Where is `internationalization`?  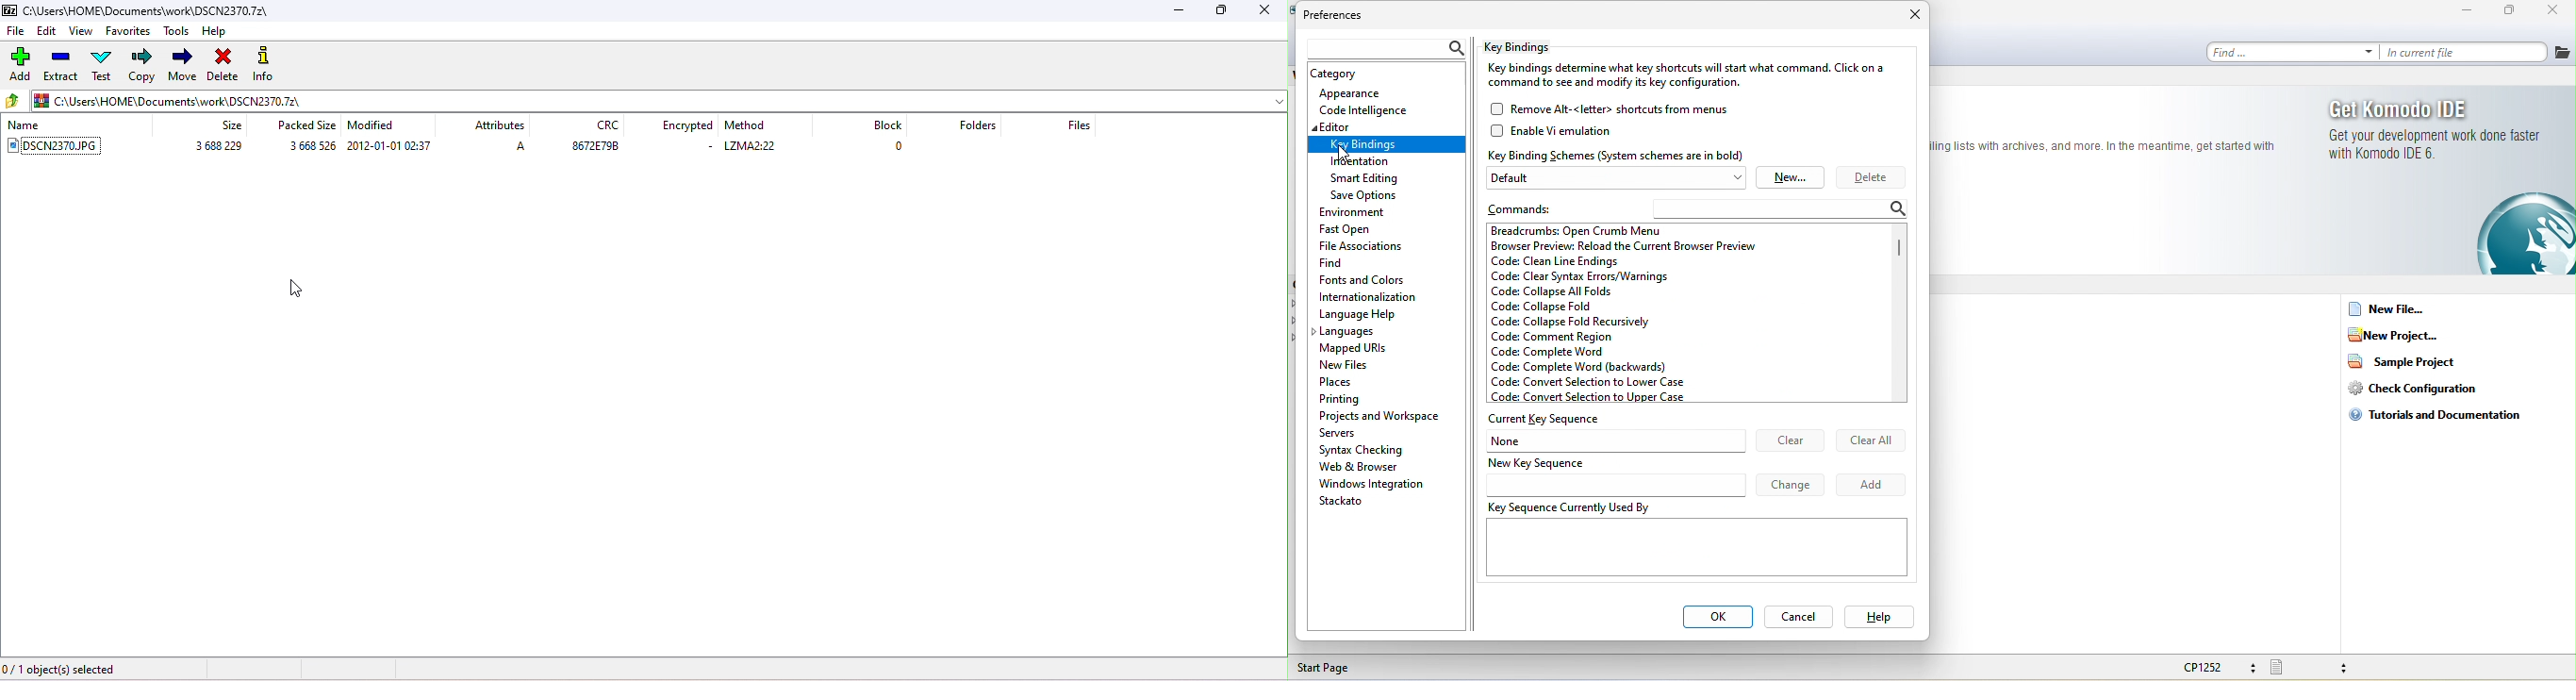 internationalization is located at coordinates (1370, 296).